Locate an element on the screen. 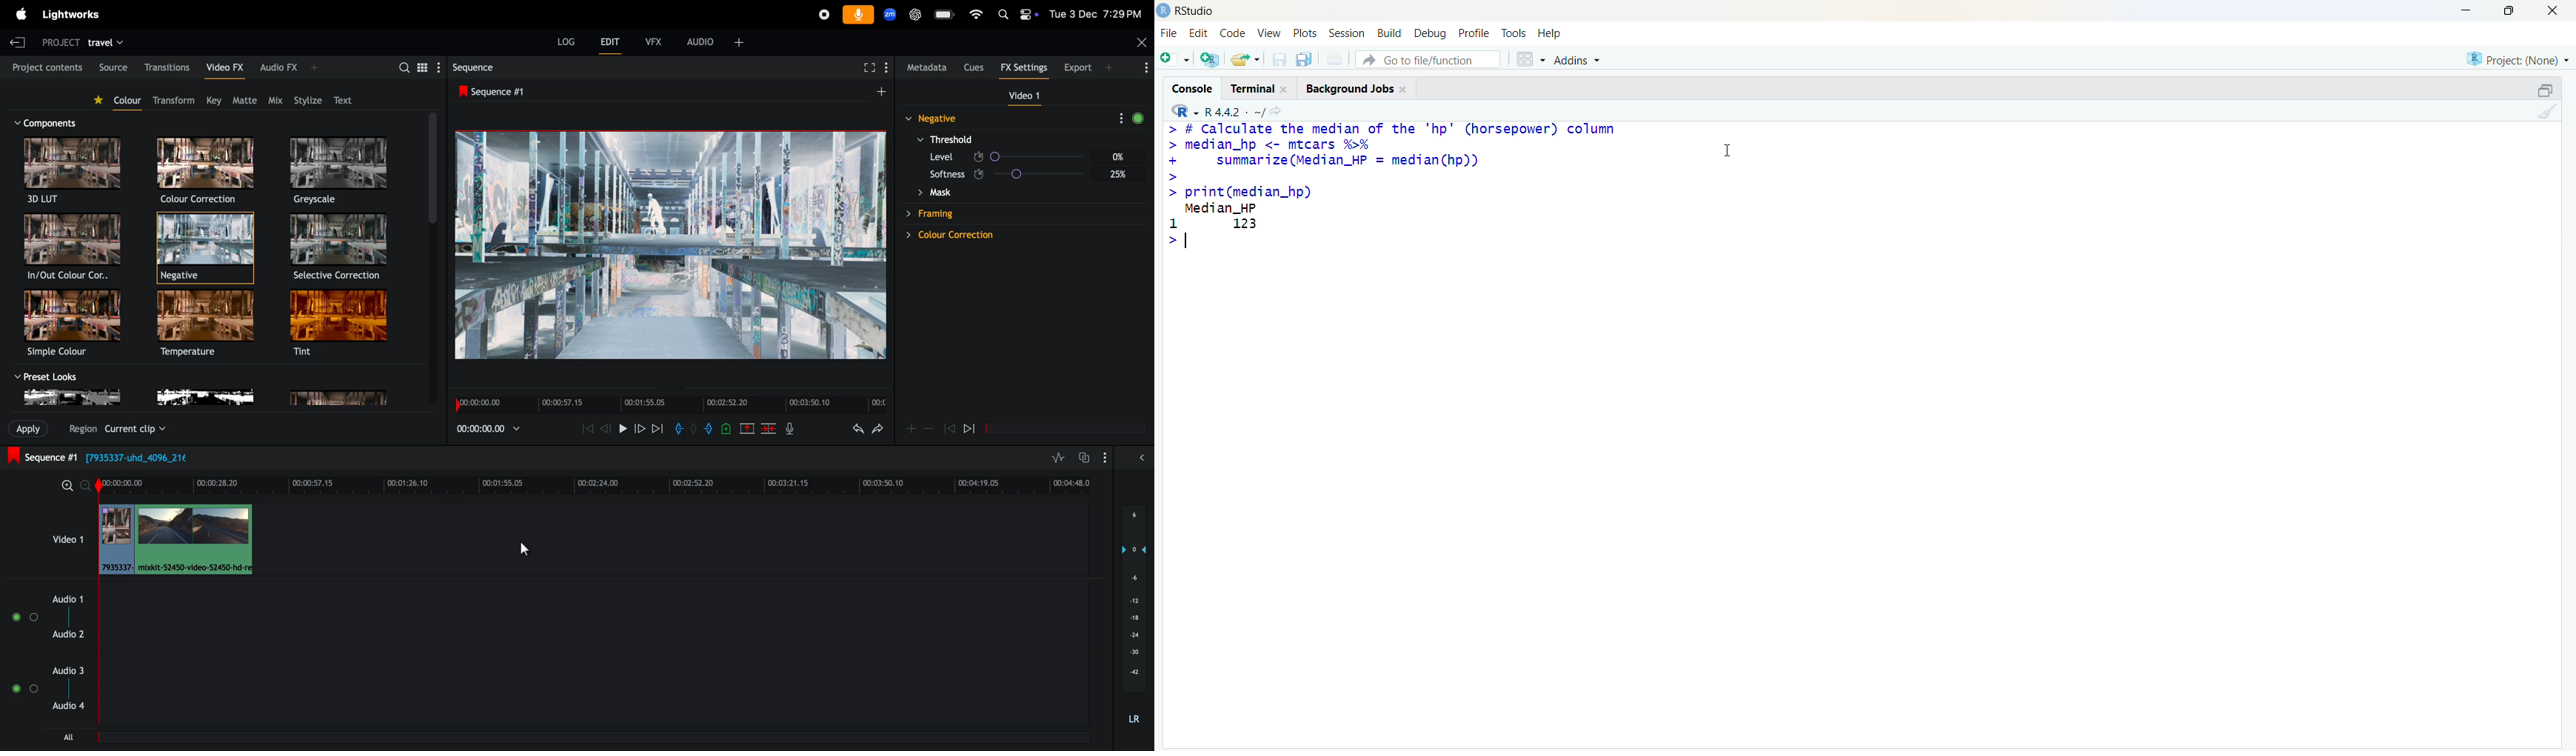 The width and height of the screenshot is (2576, 756). file is located at coordinates (1169, 32).